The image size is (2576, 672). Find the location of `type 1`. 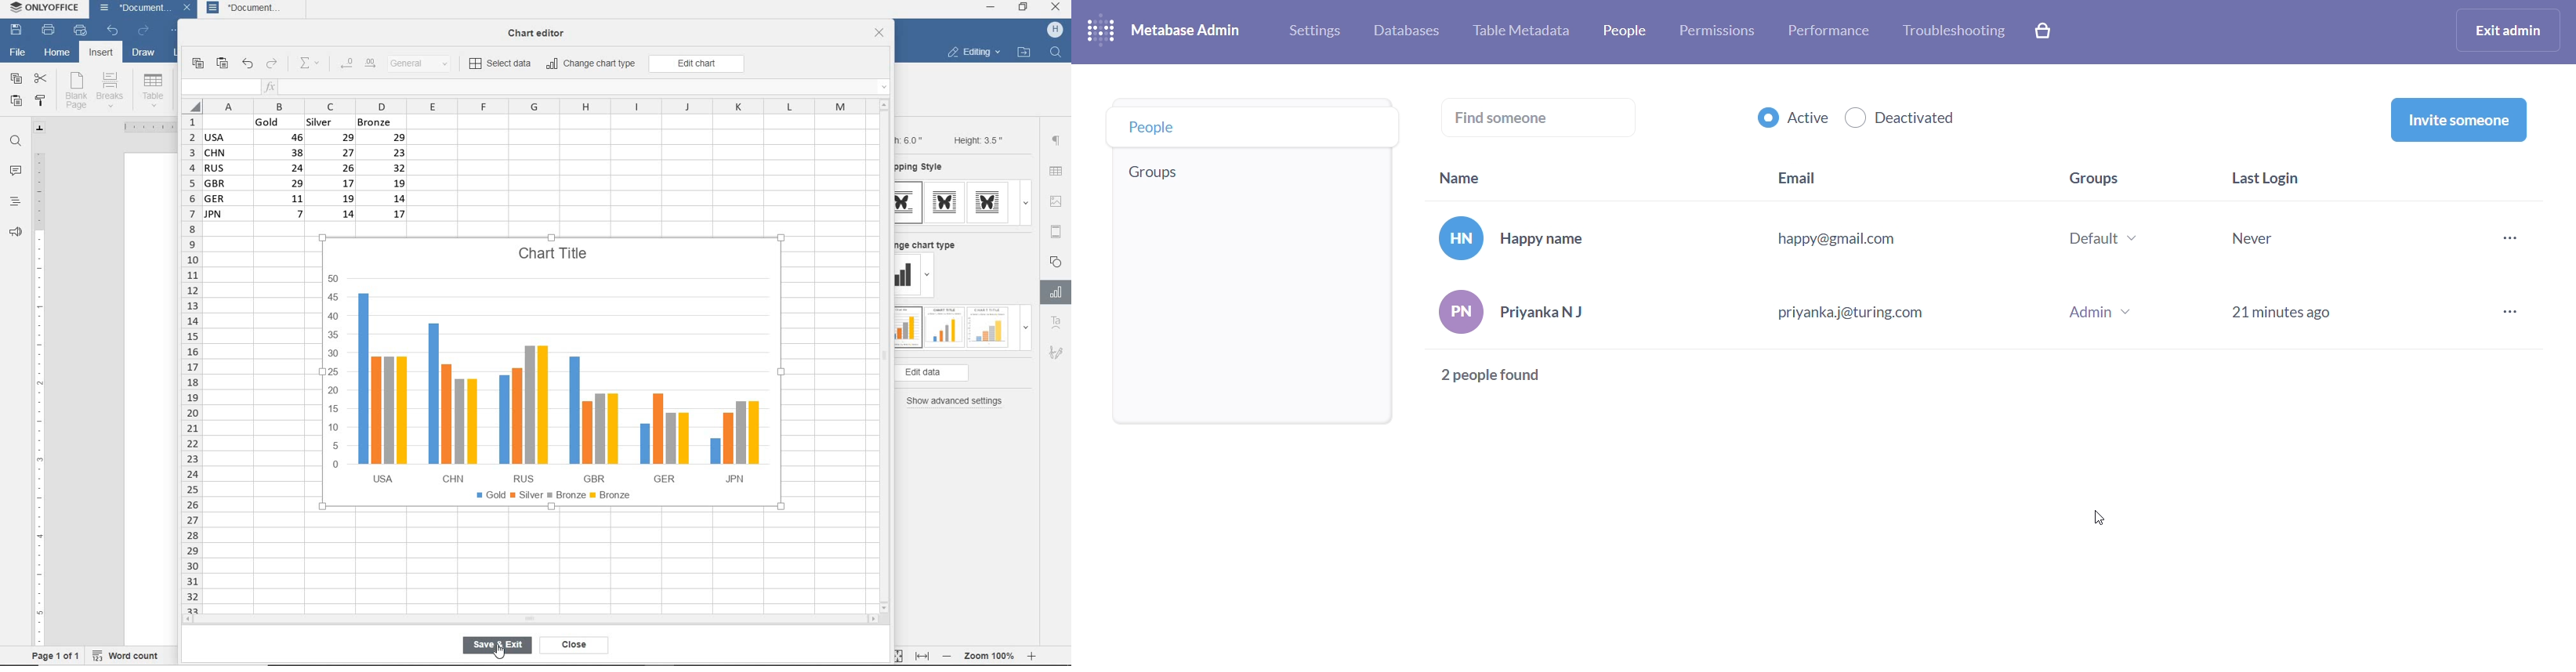

type 1 is located at coordinates (909, 203).